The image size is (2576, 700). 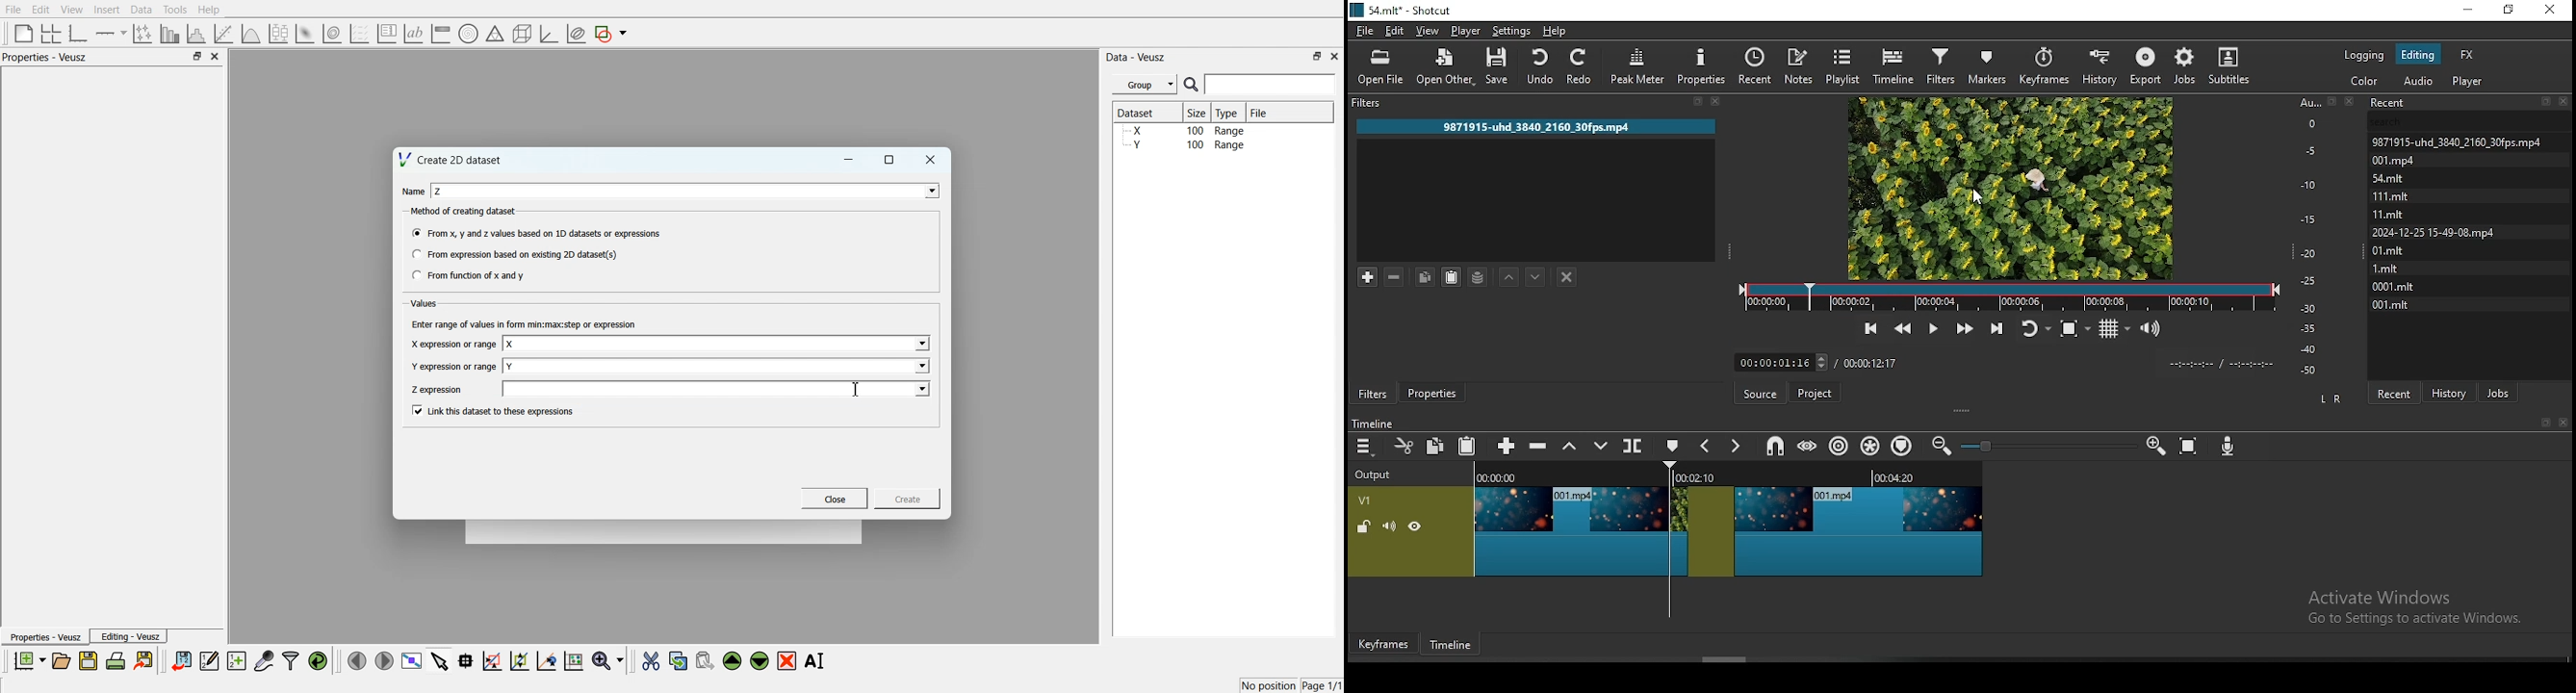 What do you see at coordinates (1868, 328) in the screenshot?
I see `skip to the previous point` at bounding box center [1868, 328].